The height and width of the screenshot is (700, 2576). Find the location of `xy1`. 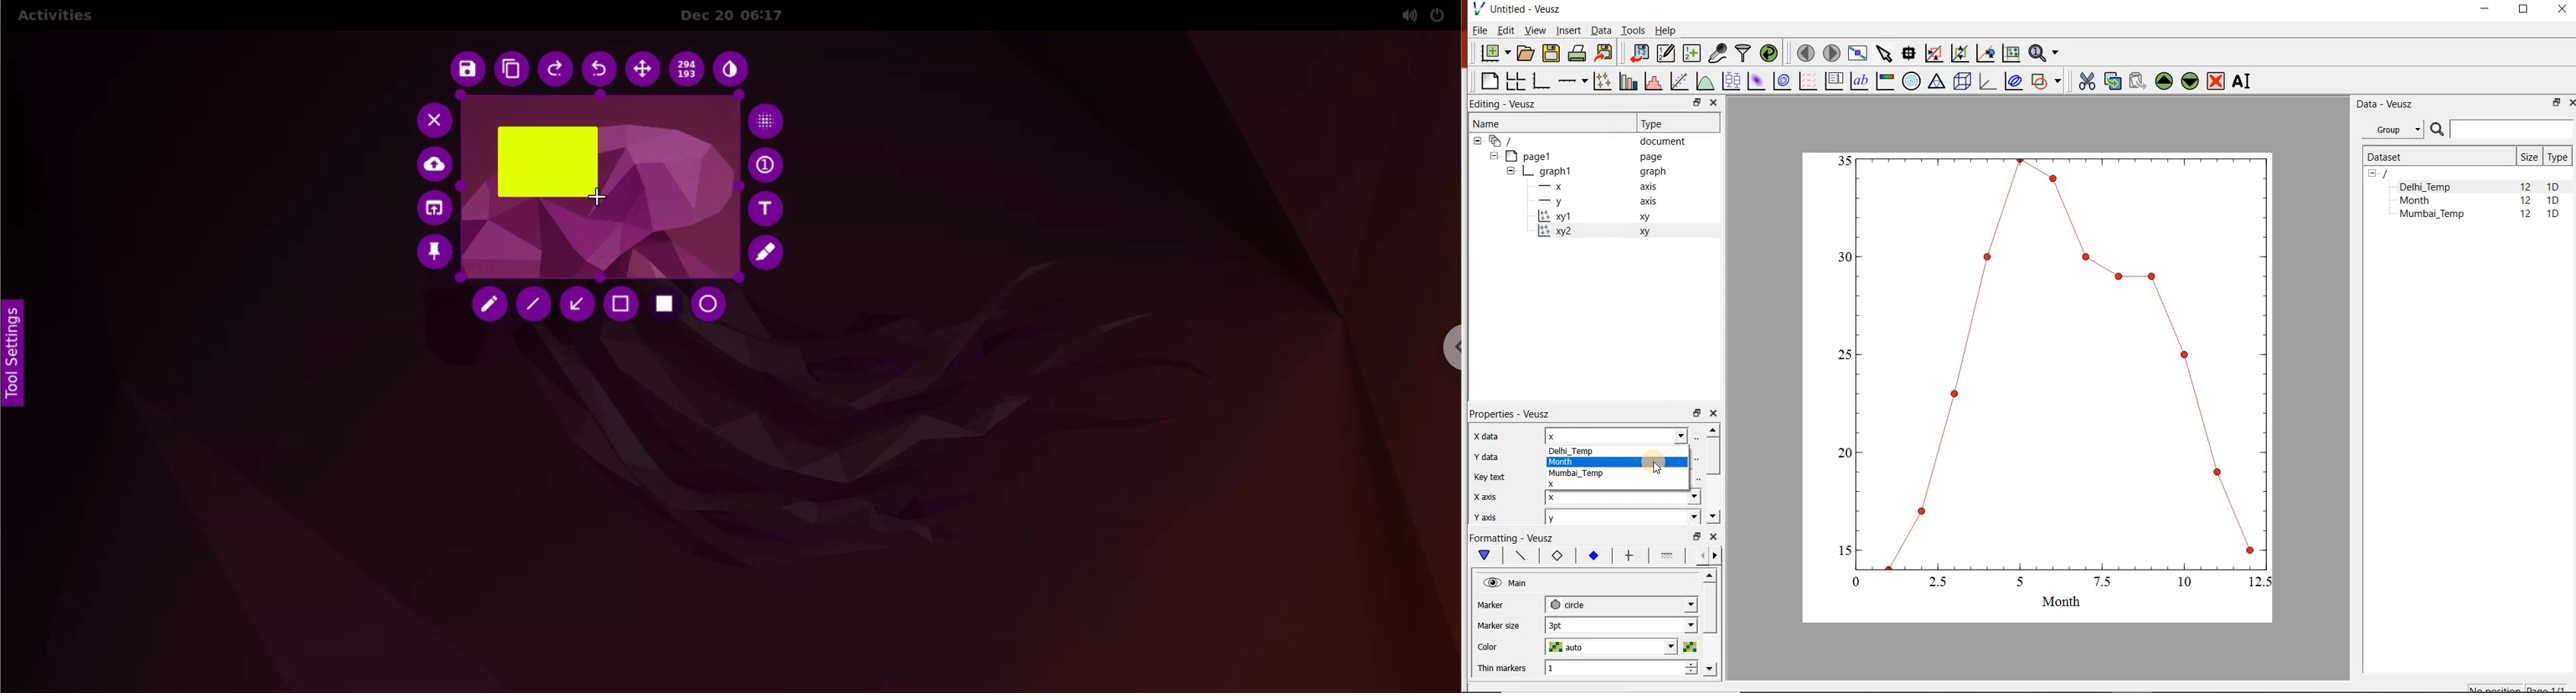

xy1 is located at coordinates (1600, 217).